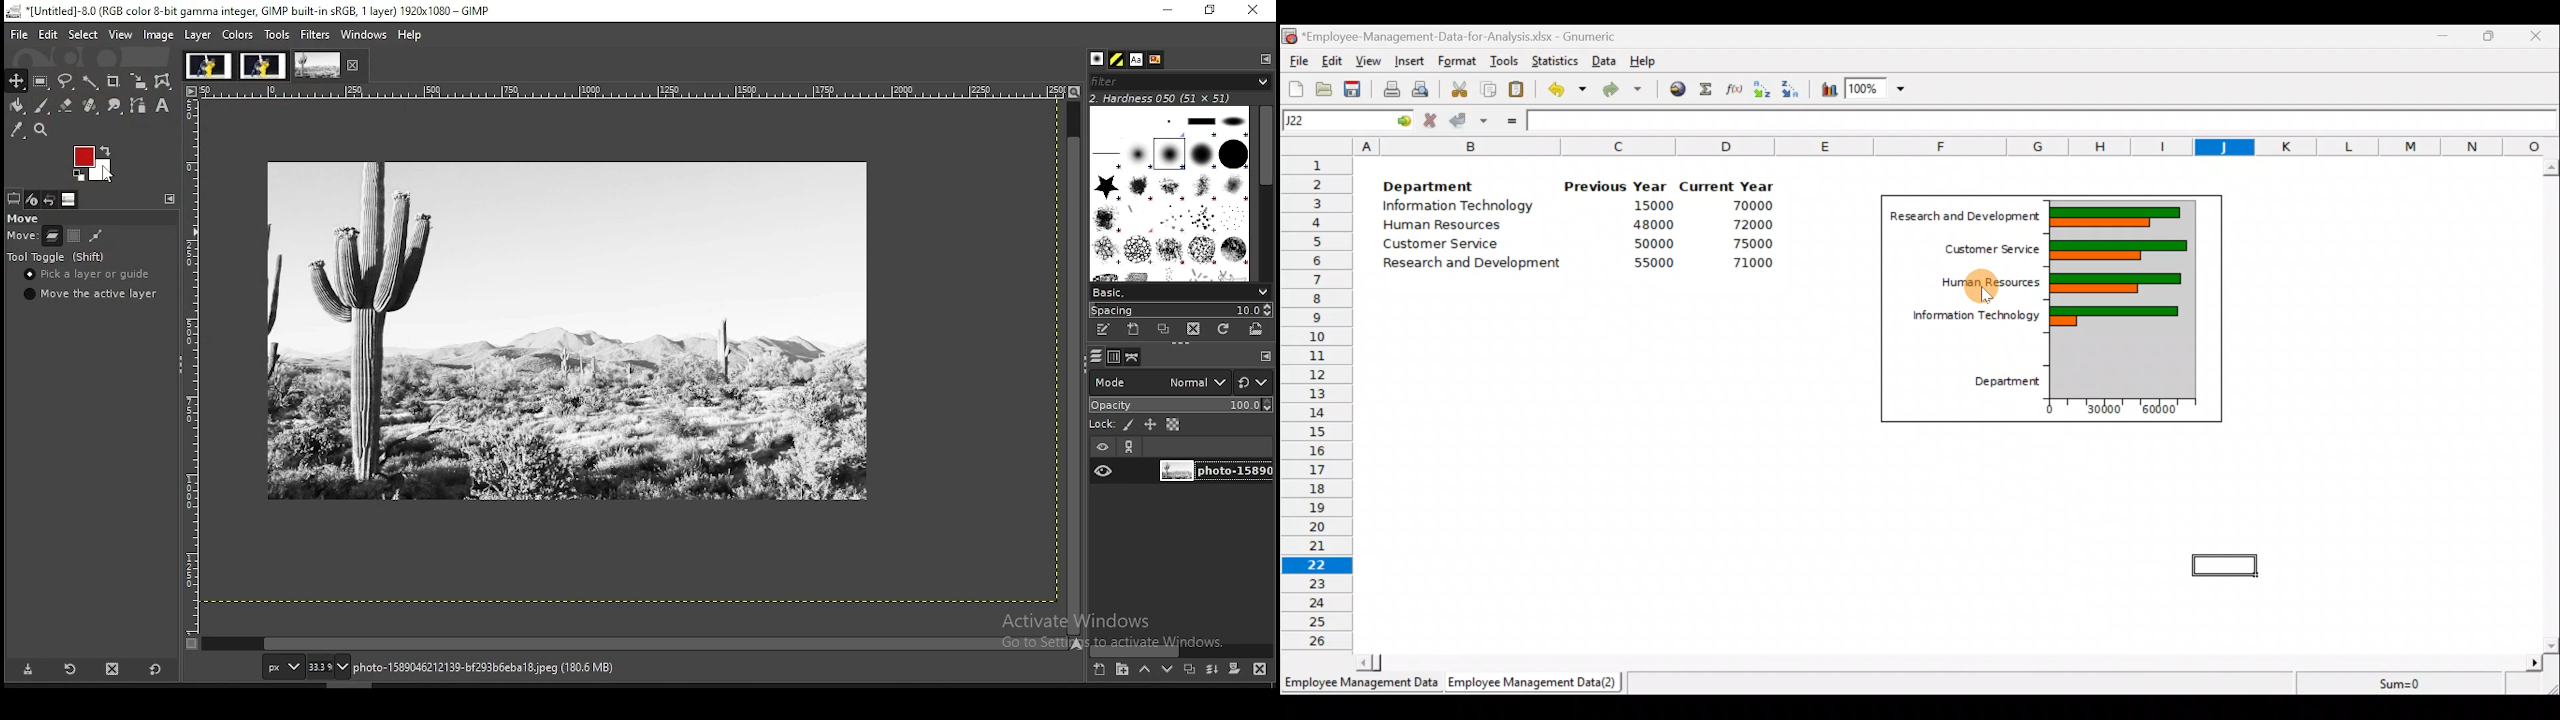  Describe the element at coordinates (2405, 681) in the screenshot. I see `Sum=0` at that location.